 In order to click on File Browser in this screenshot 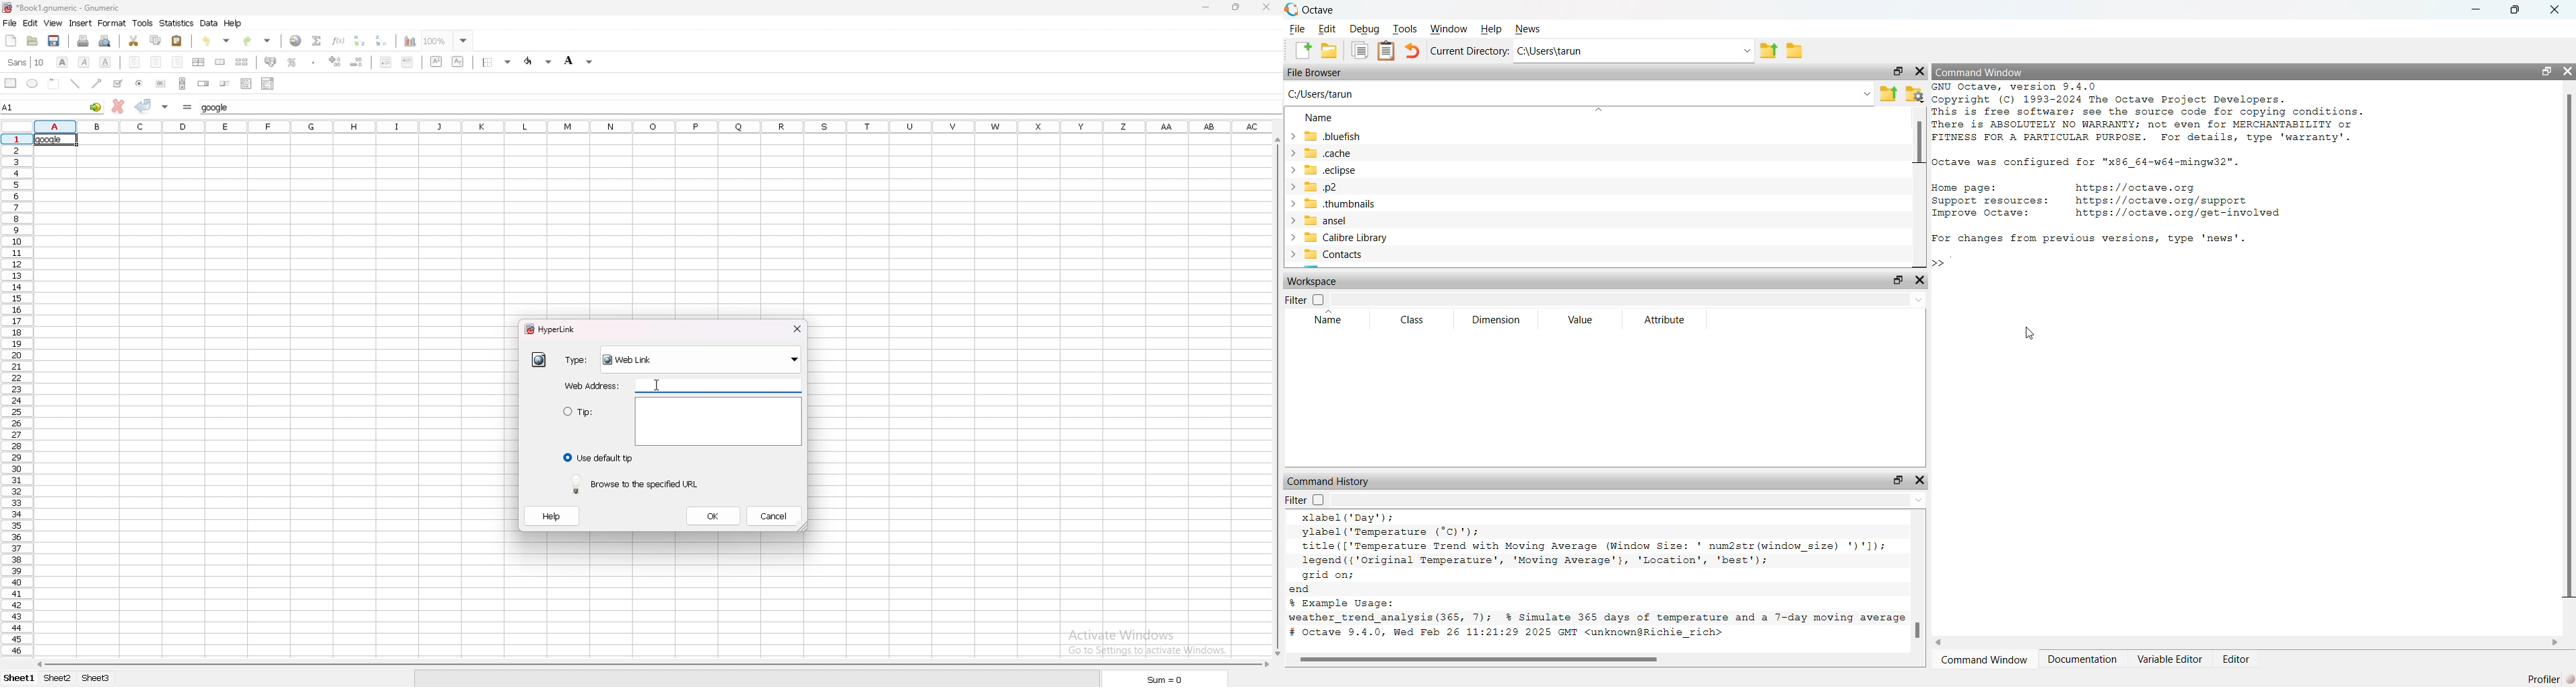, I will do `click(1317, 72)`.